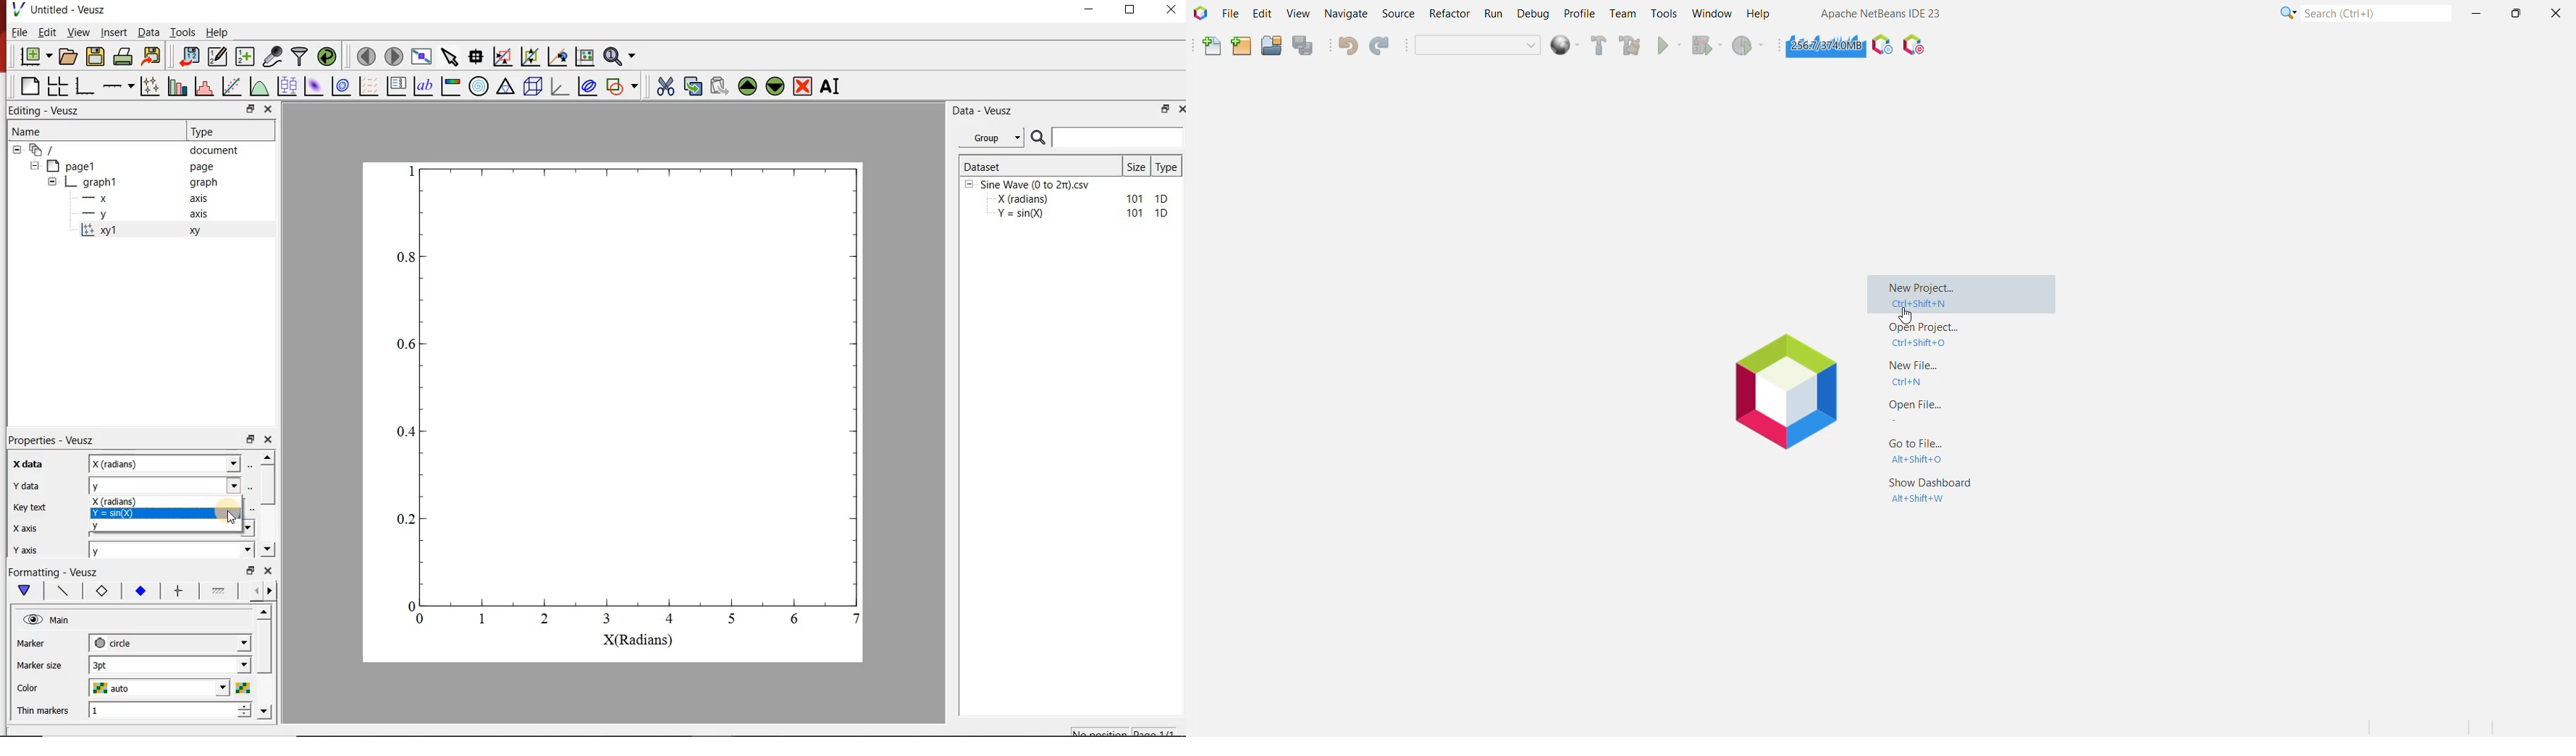 The image size is (2576, 756). Describe the element at coordinates (630, 405) in the screenshot. I see `BS —
0.8
0.6
0.4
0.2
0 0.2 0.4 0.6 0.8 1` at that location.